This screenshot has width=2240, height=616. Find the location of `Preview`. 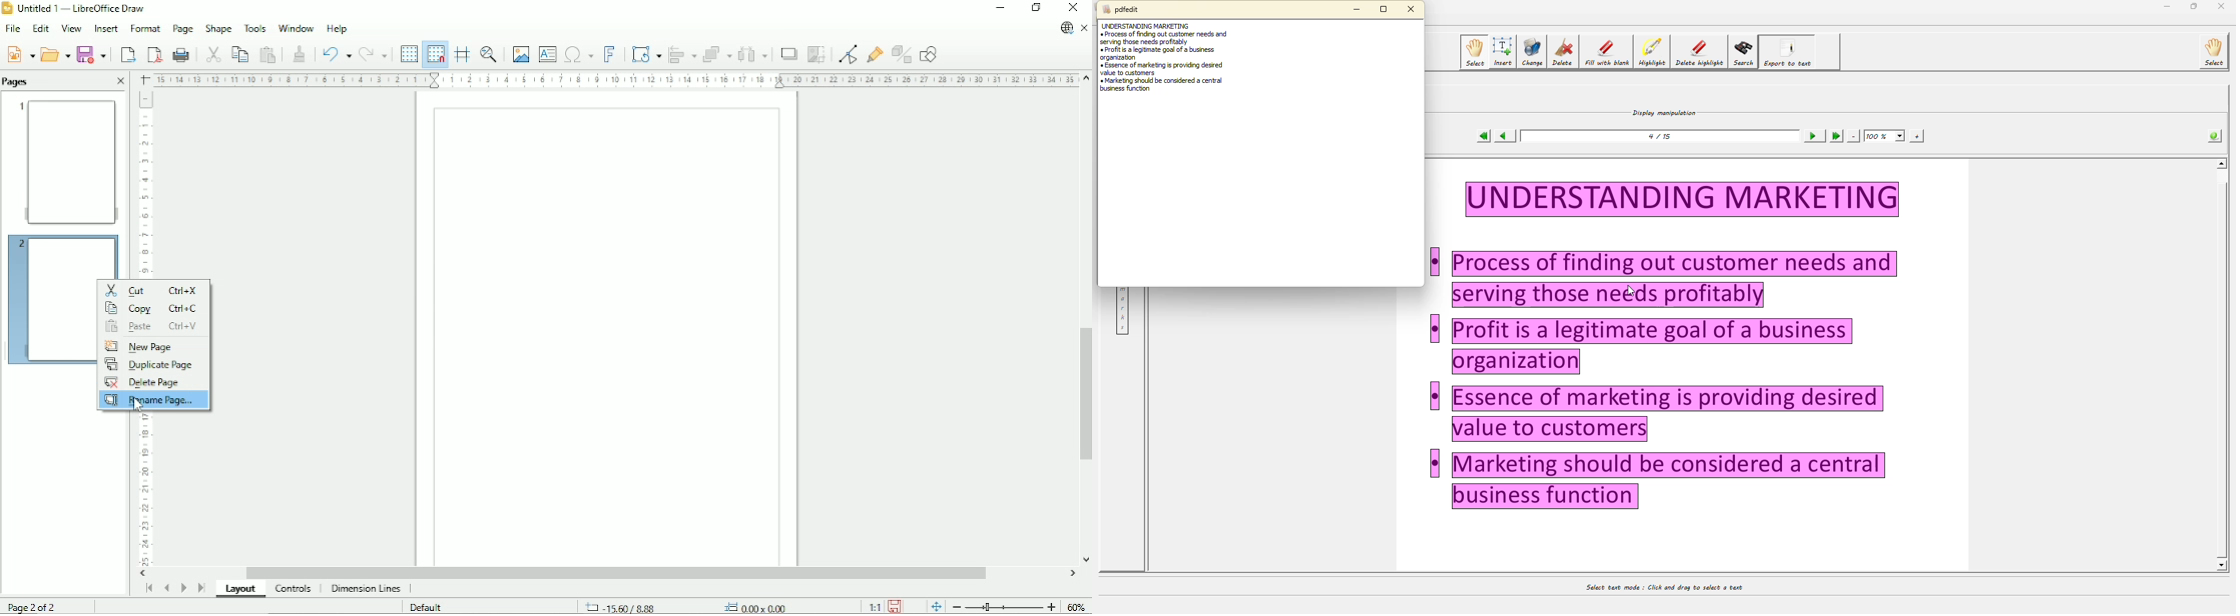

Preview is located at coordinates (65, 161).